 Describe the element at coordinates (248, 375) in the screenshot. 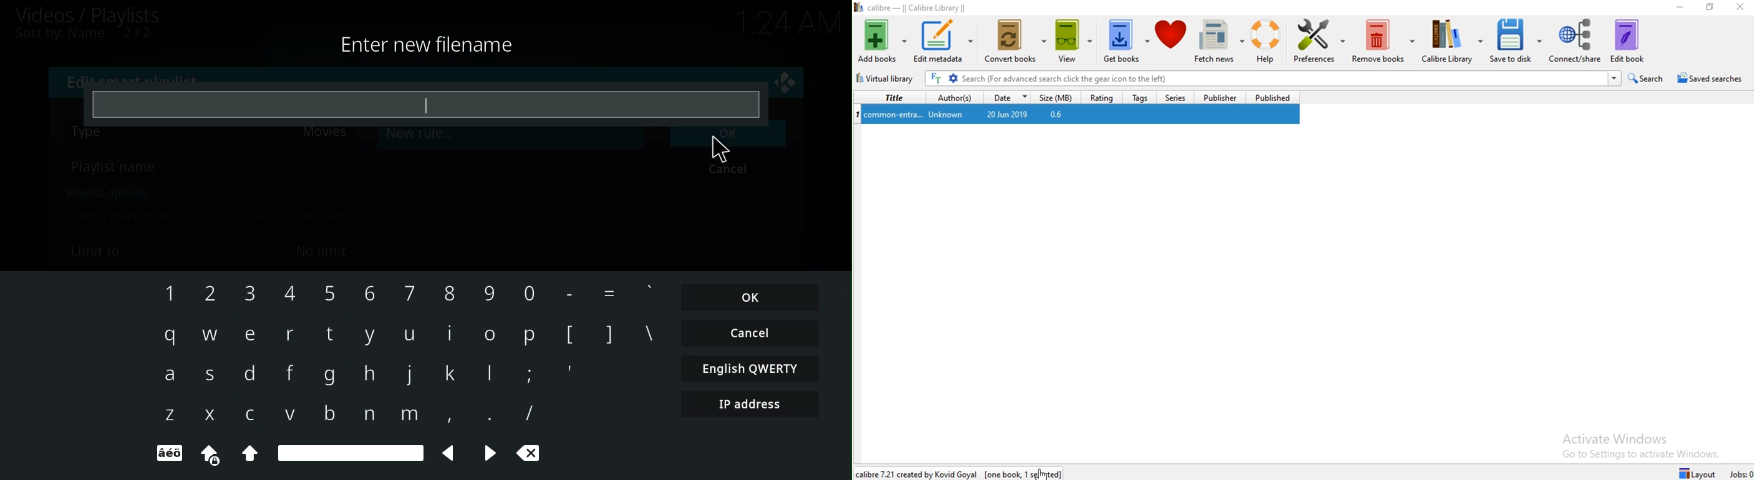

I see `d` at that location.